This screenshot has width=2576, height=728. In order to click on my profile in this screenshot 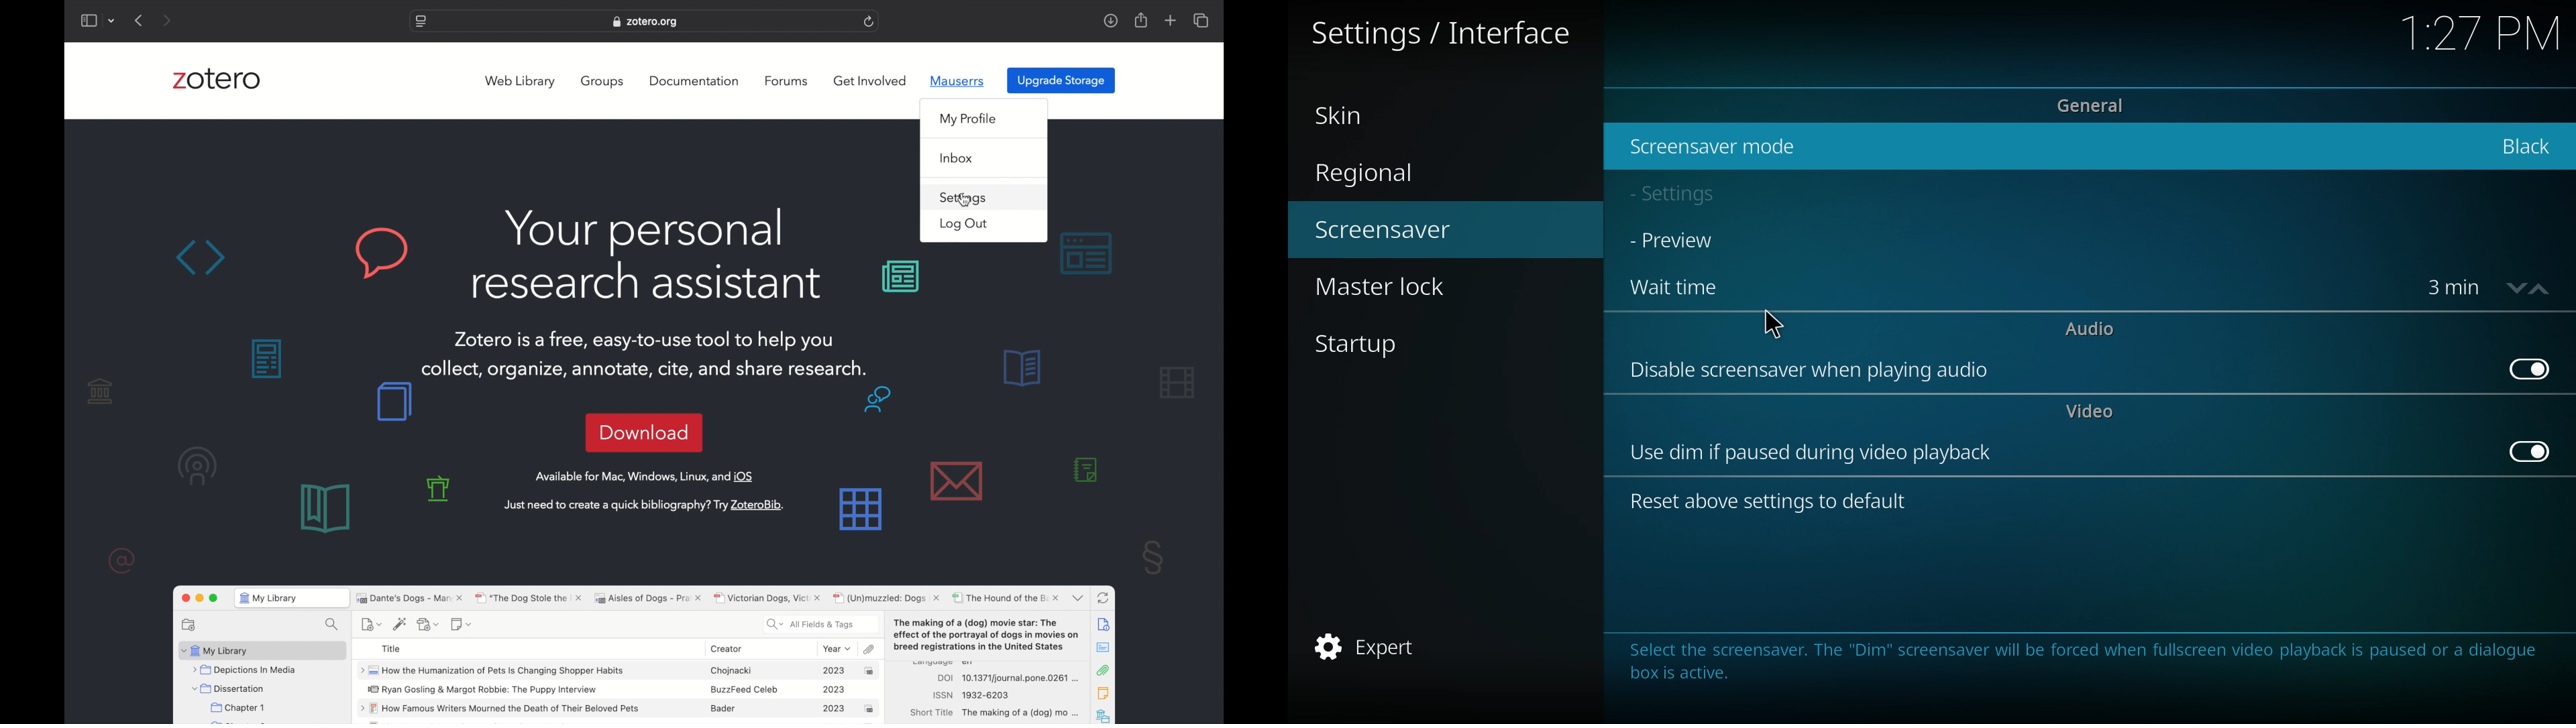, I will do `click(967, 119)`.